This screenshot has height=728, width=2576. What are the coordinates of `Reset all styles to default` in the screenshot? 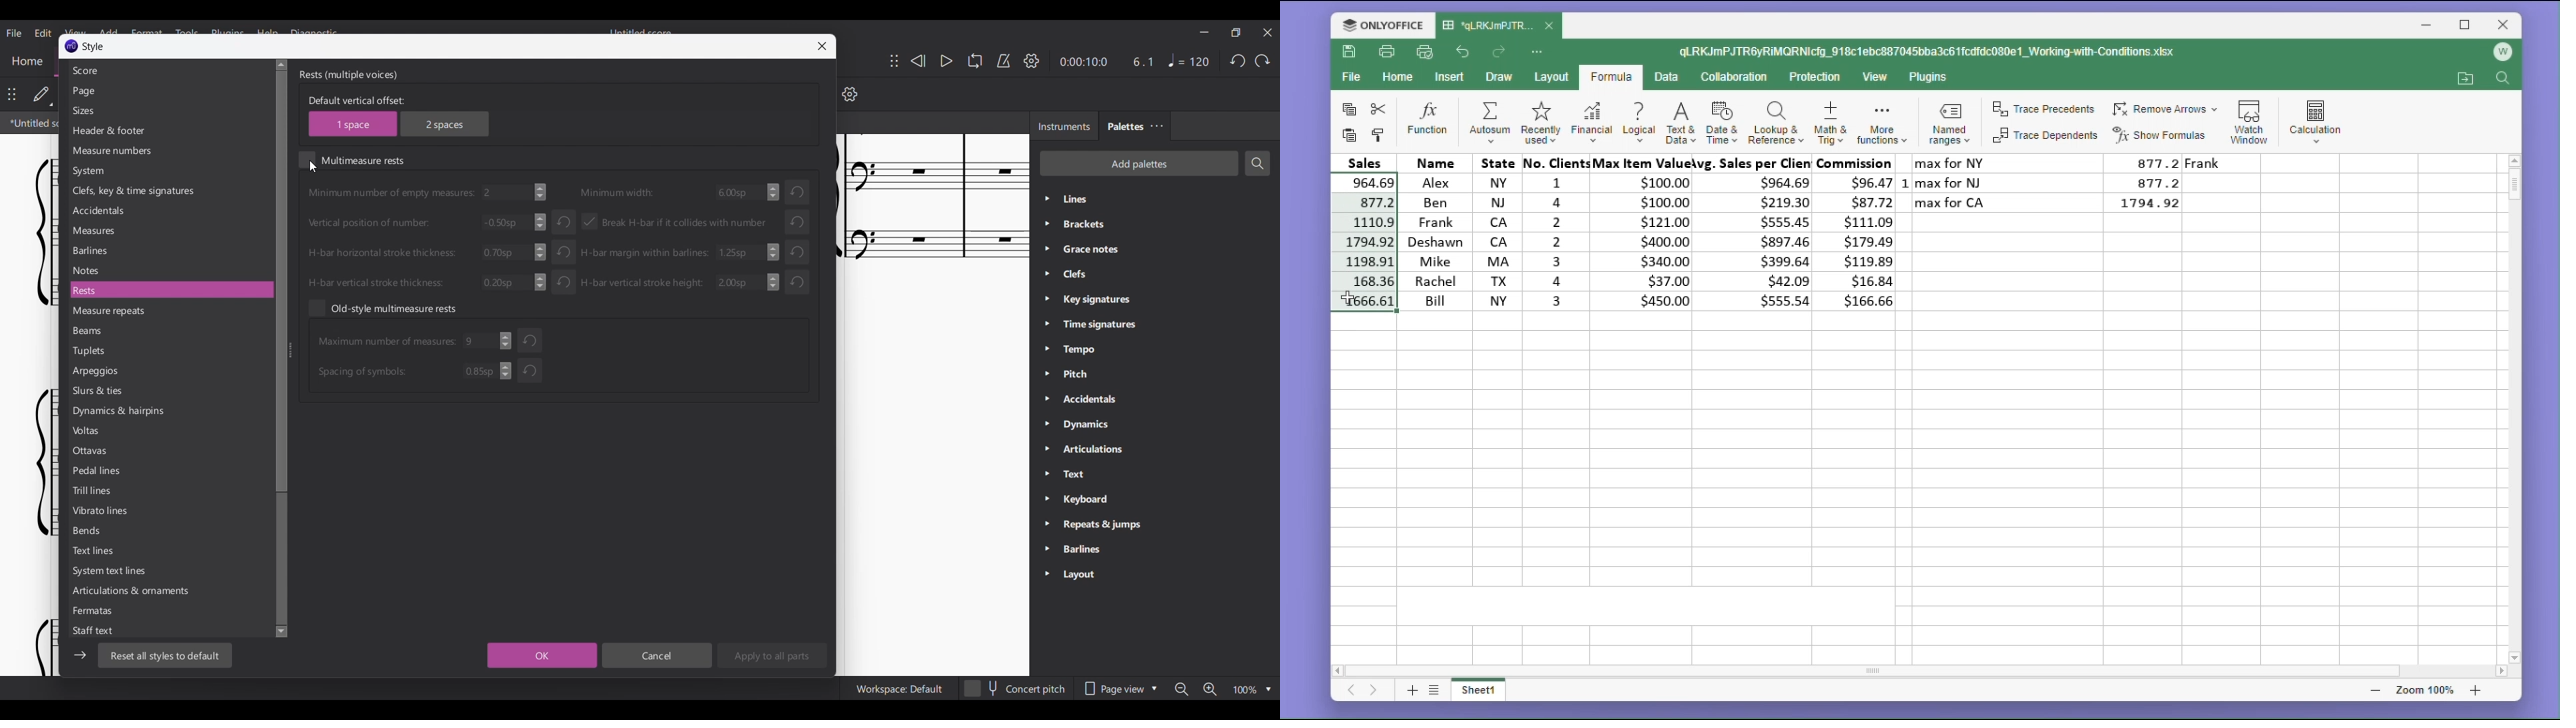 It's located at (165, 656).